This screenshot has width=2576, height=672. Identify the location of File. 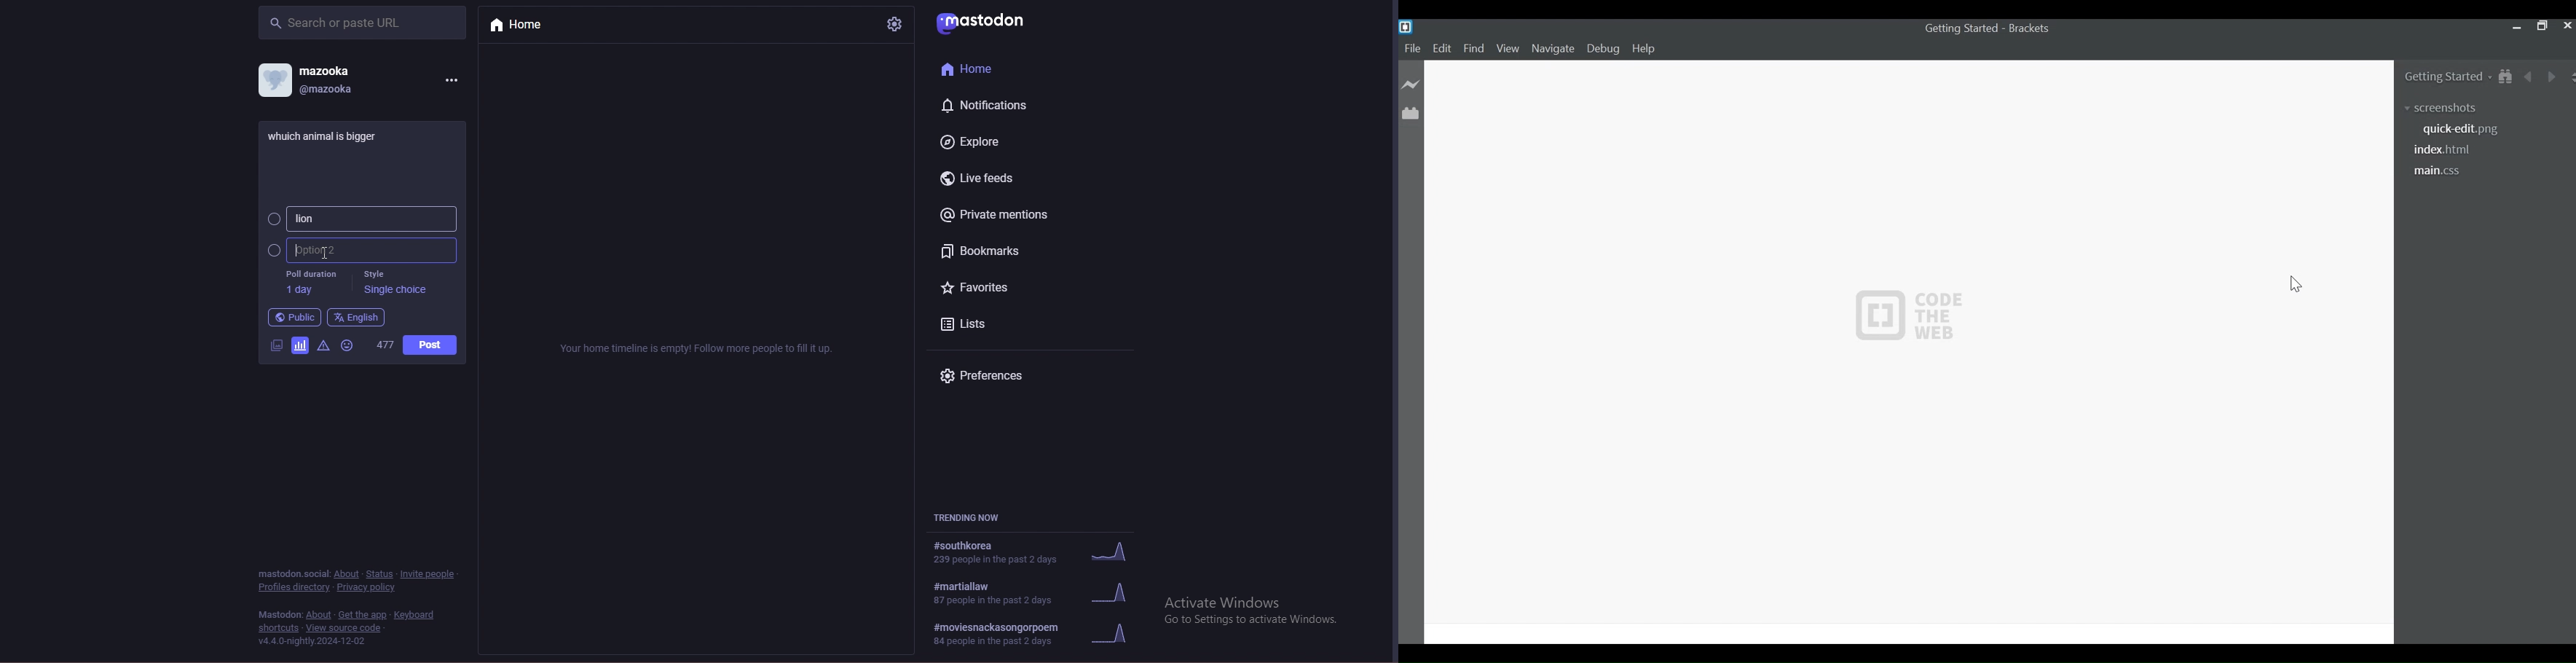
(1413, 49).